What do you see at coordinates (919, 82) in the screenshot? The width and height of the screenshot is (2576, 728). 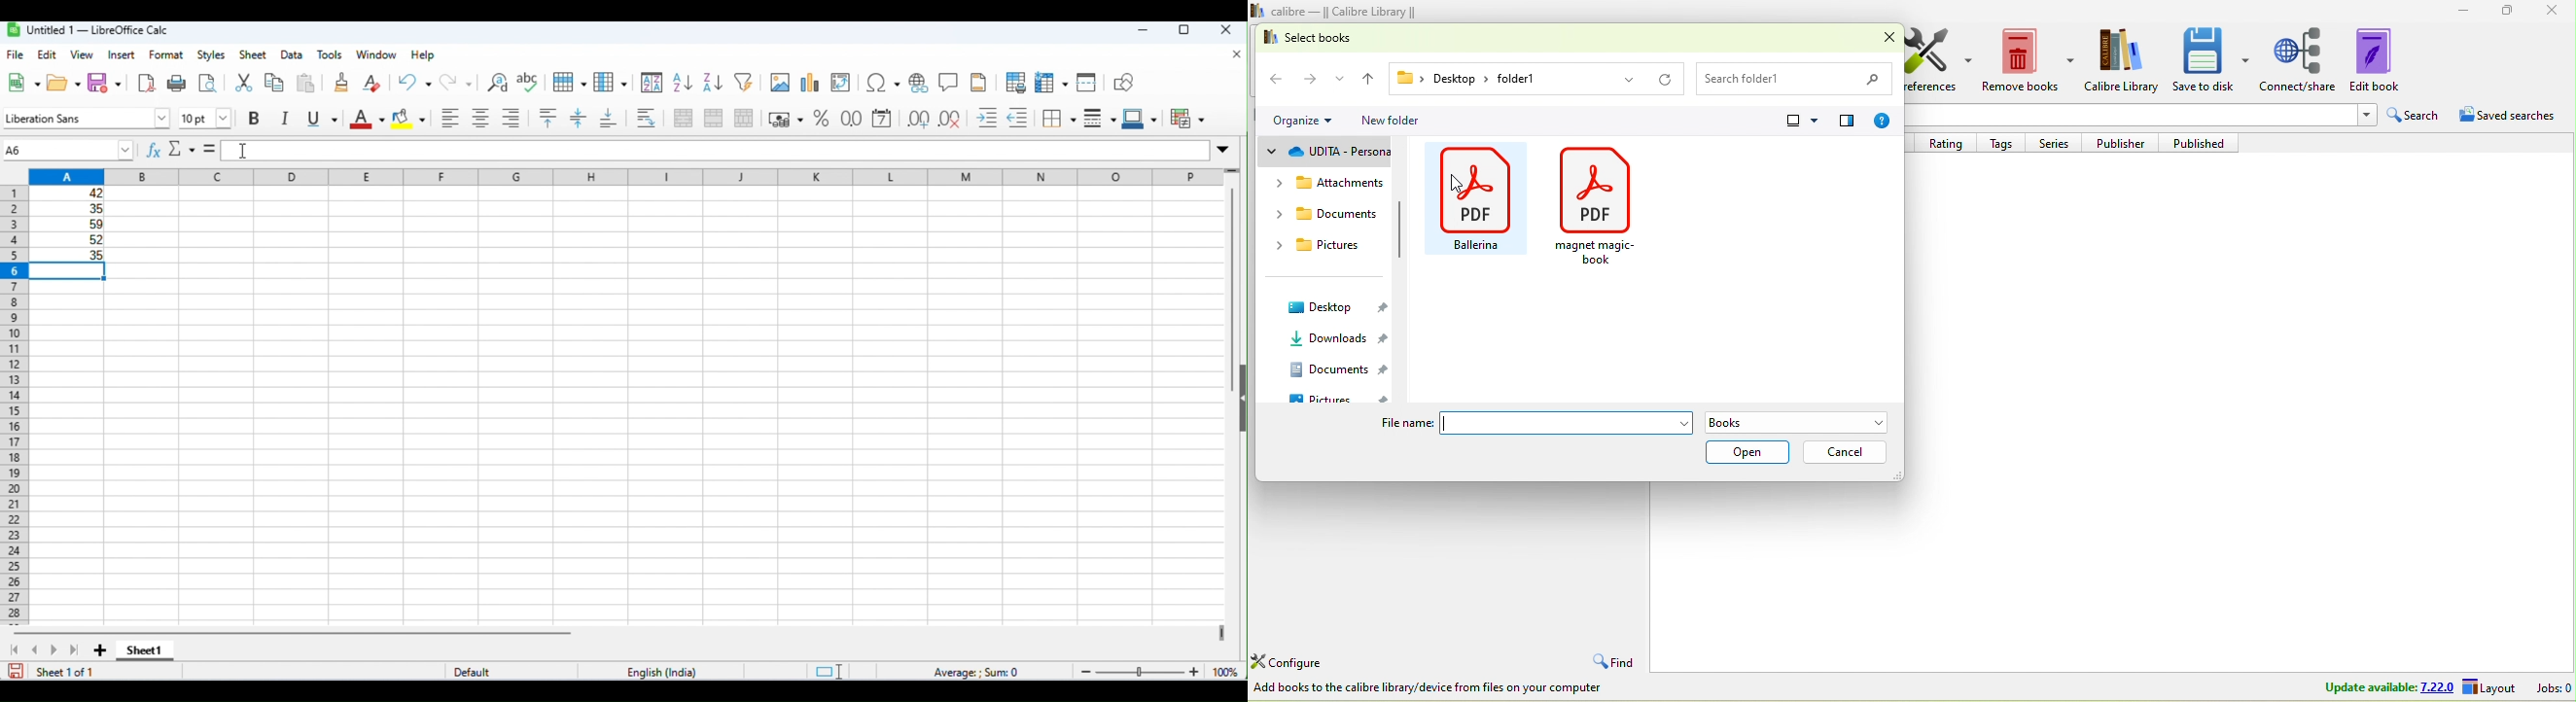 I see `insert hyperlink` at bounding box center [919, 82].